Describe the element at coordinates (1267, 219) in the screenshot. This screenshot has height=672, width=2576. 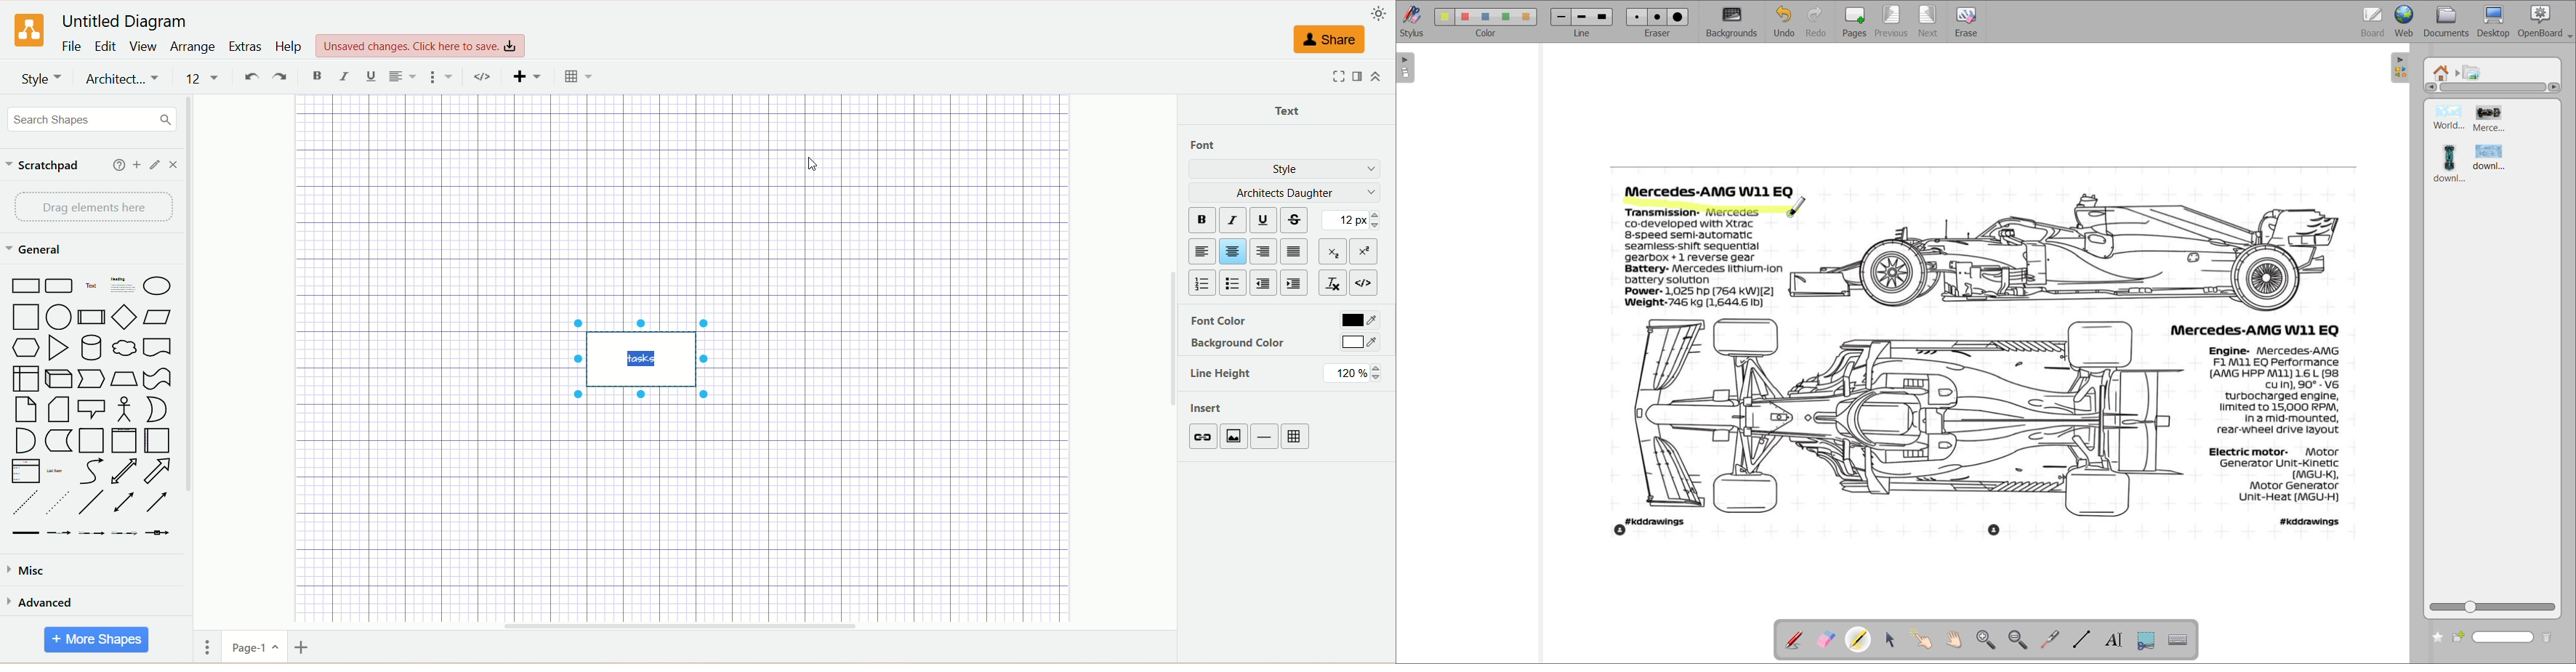
I see `underline` at that location.